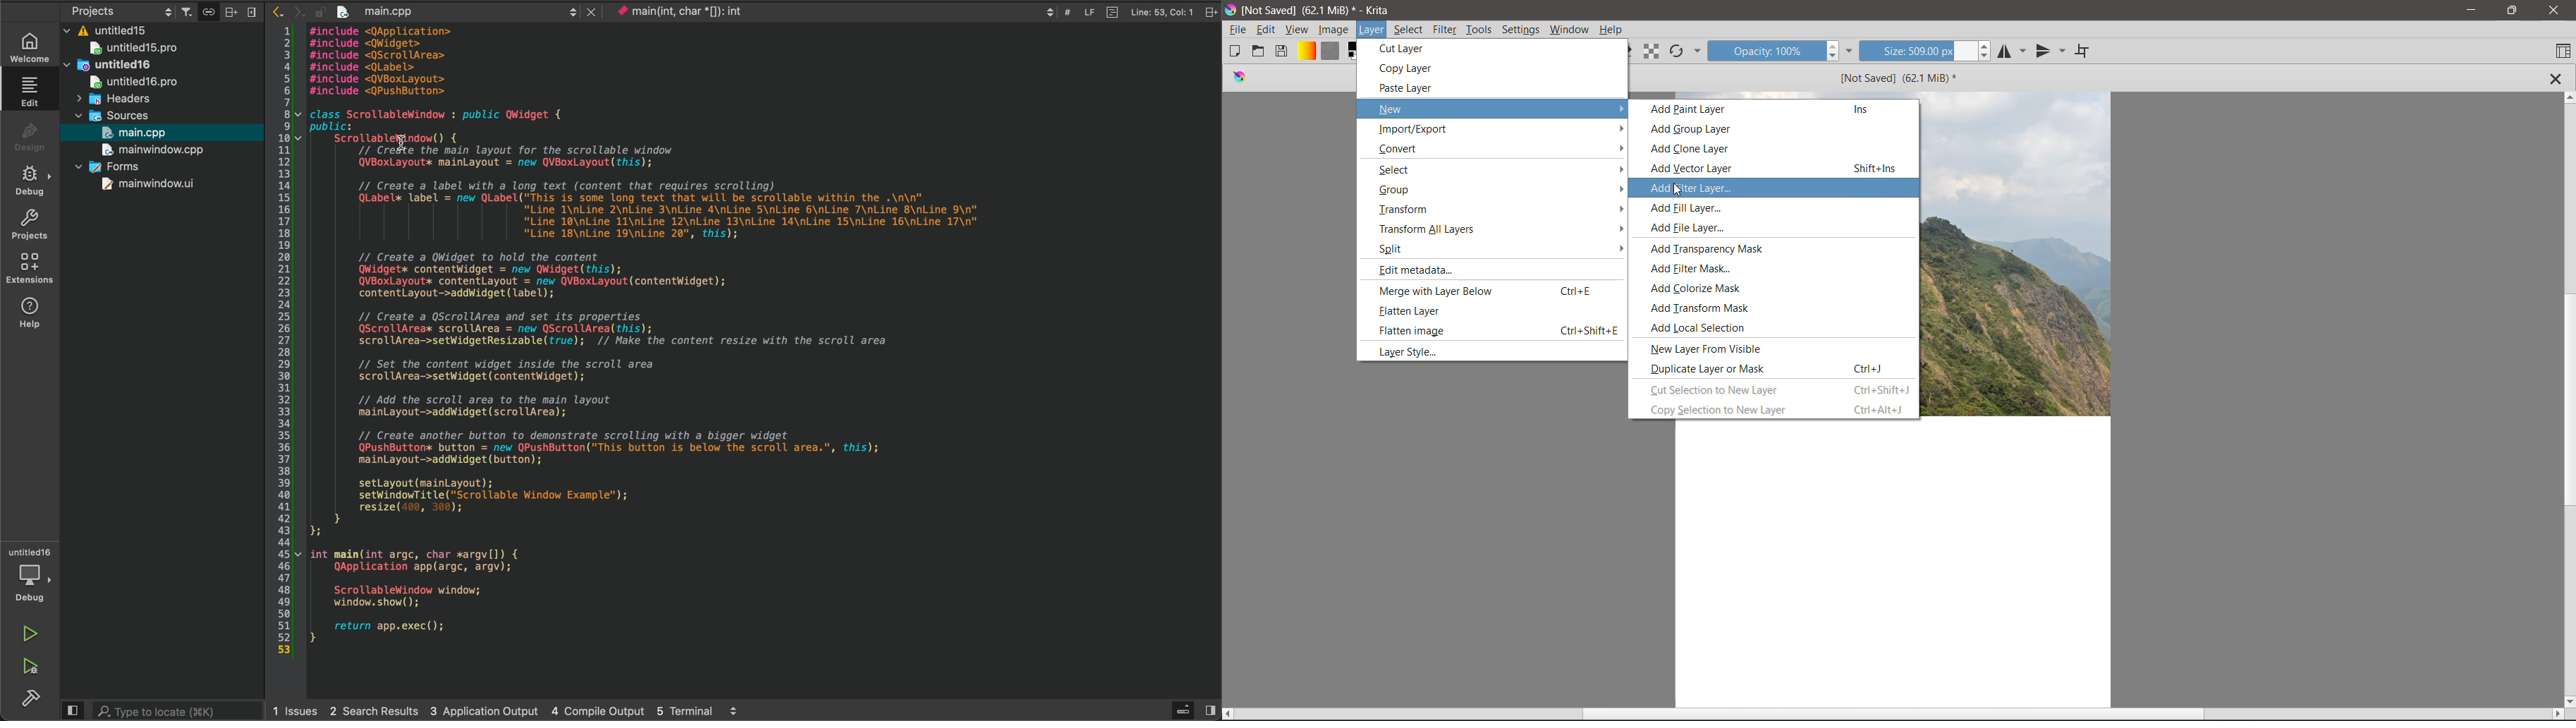 This screenshot has width=2576, height=728. What do you see at coordinates (1690, 188) in the screenshot?
I see `Add Filter Layer` at bounding box center [1690, 188].